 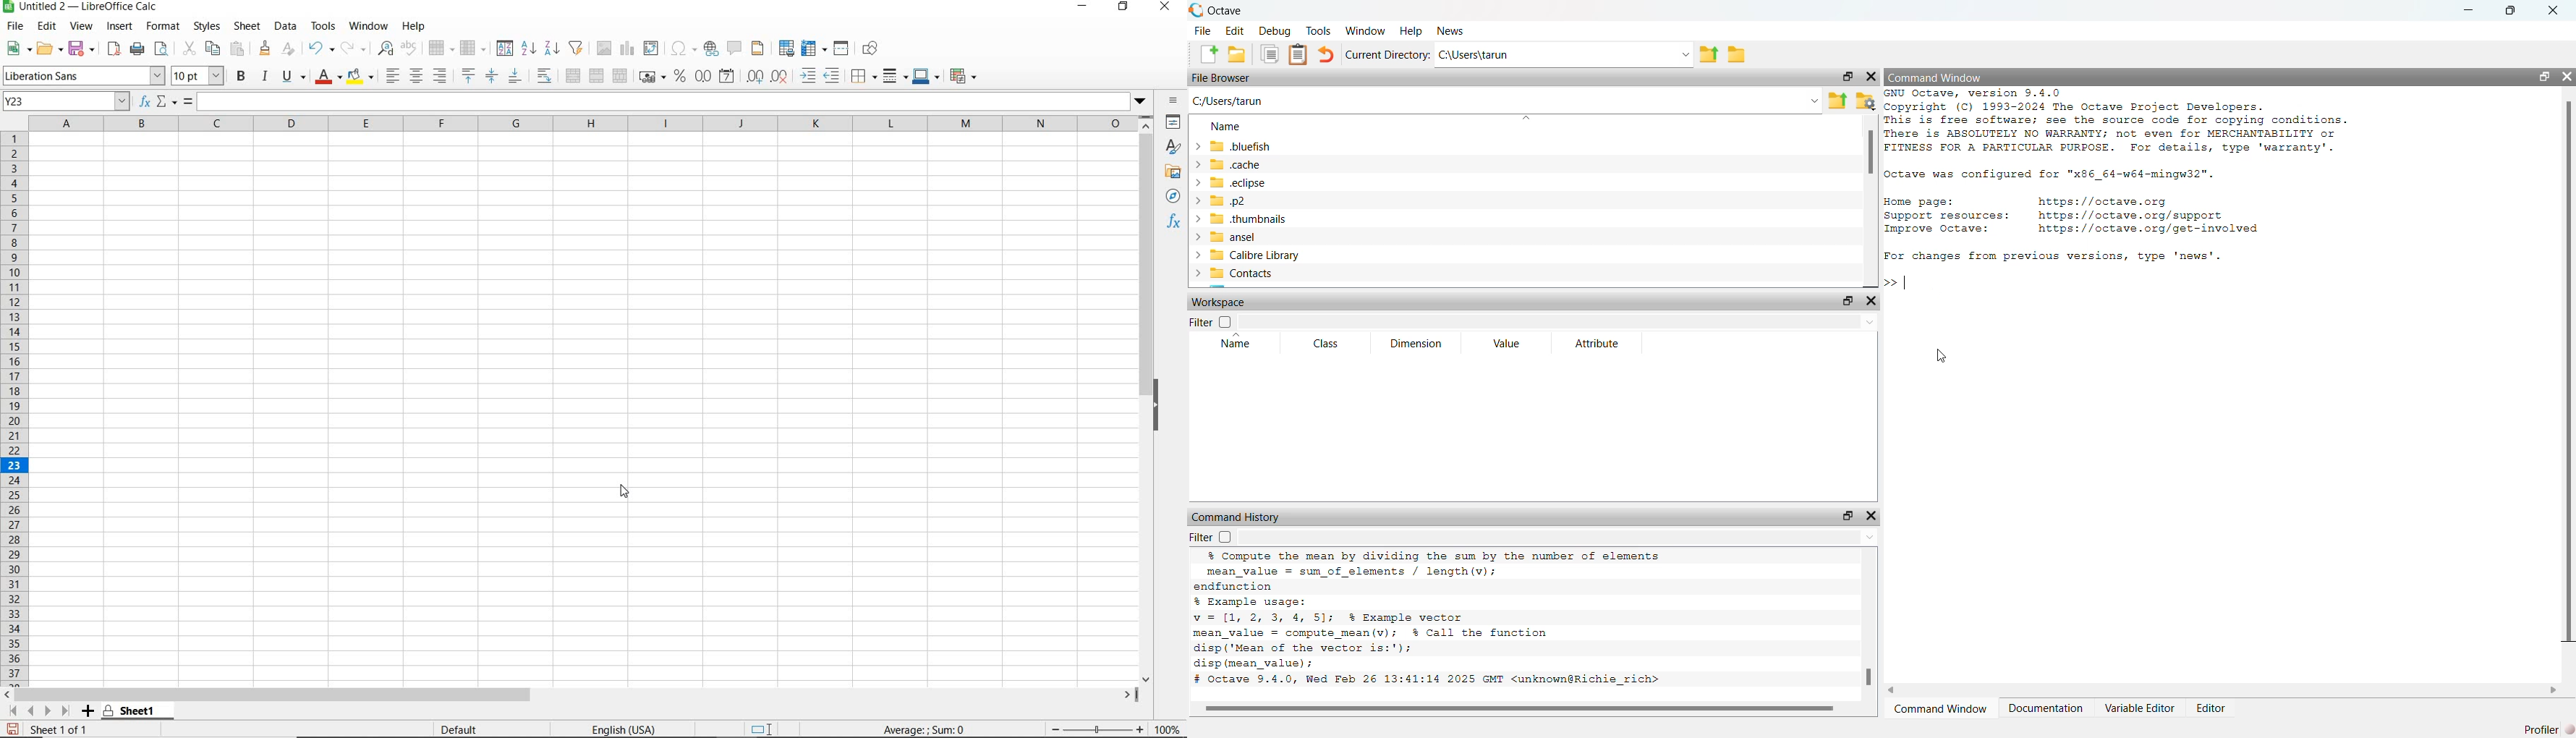 What do you see at coordinates (576, 47) in the screenshot?
I see `AUTOFILTER` at bounding box center [576, 47].